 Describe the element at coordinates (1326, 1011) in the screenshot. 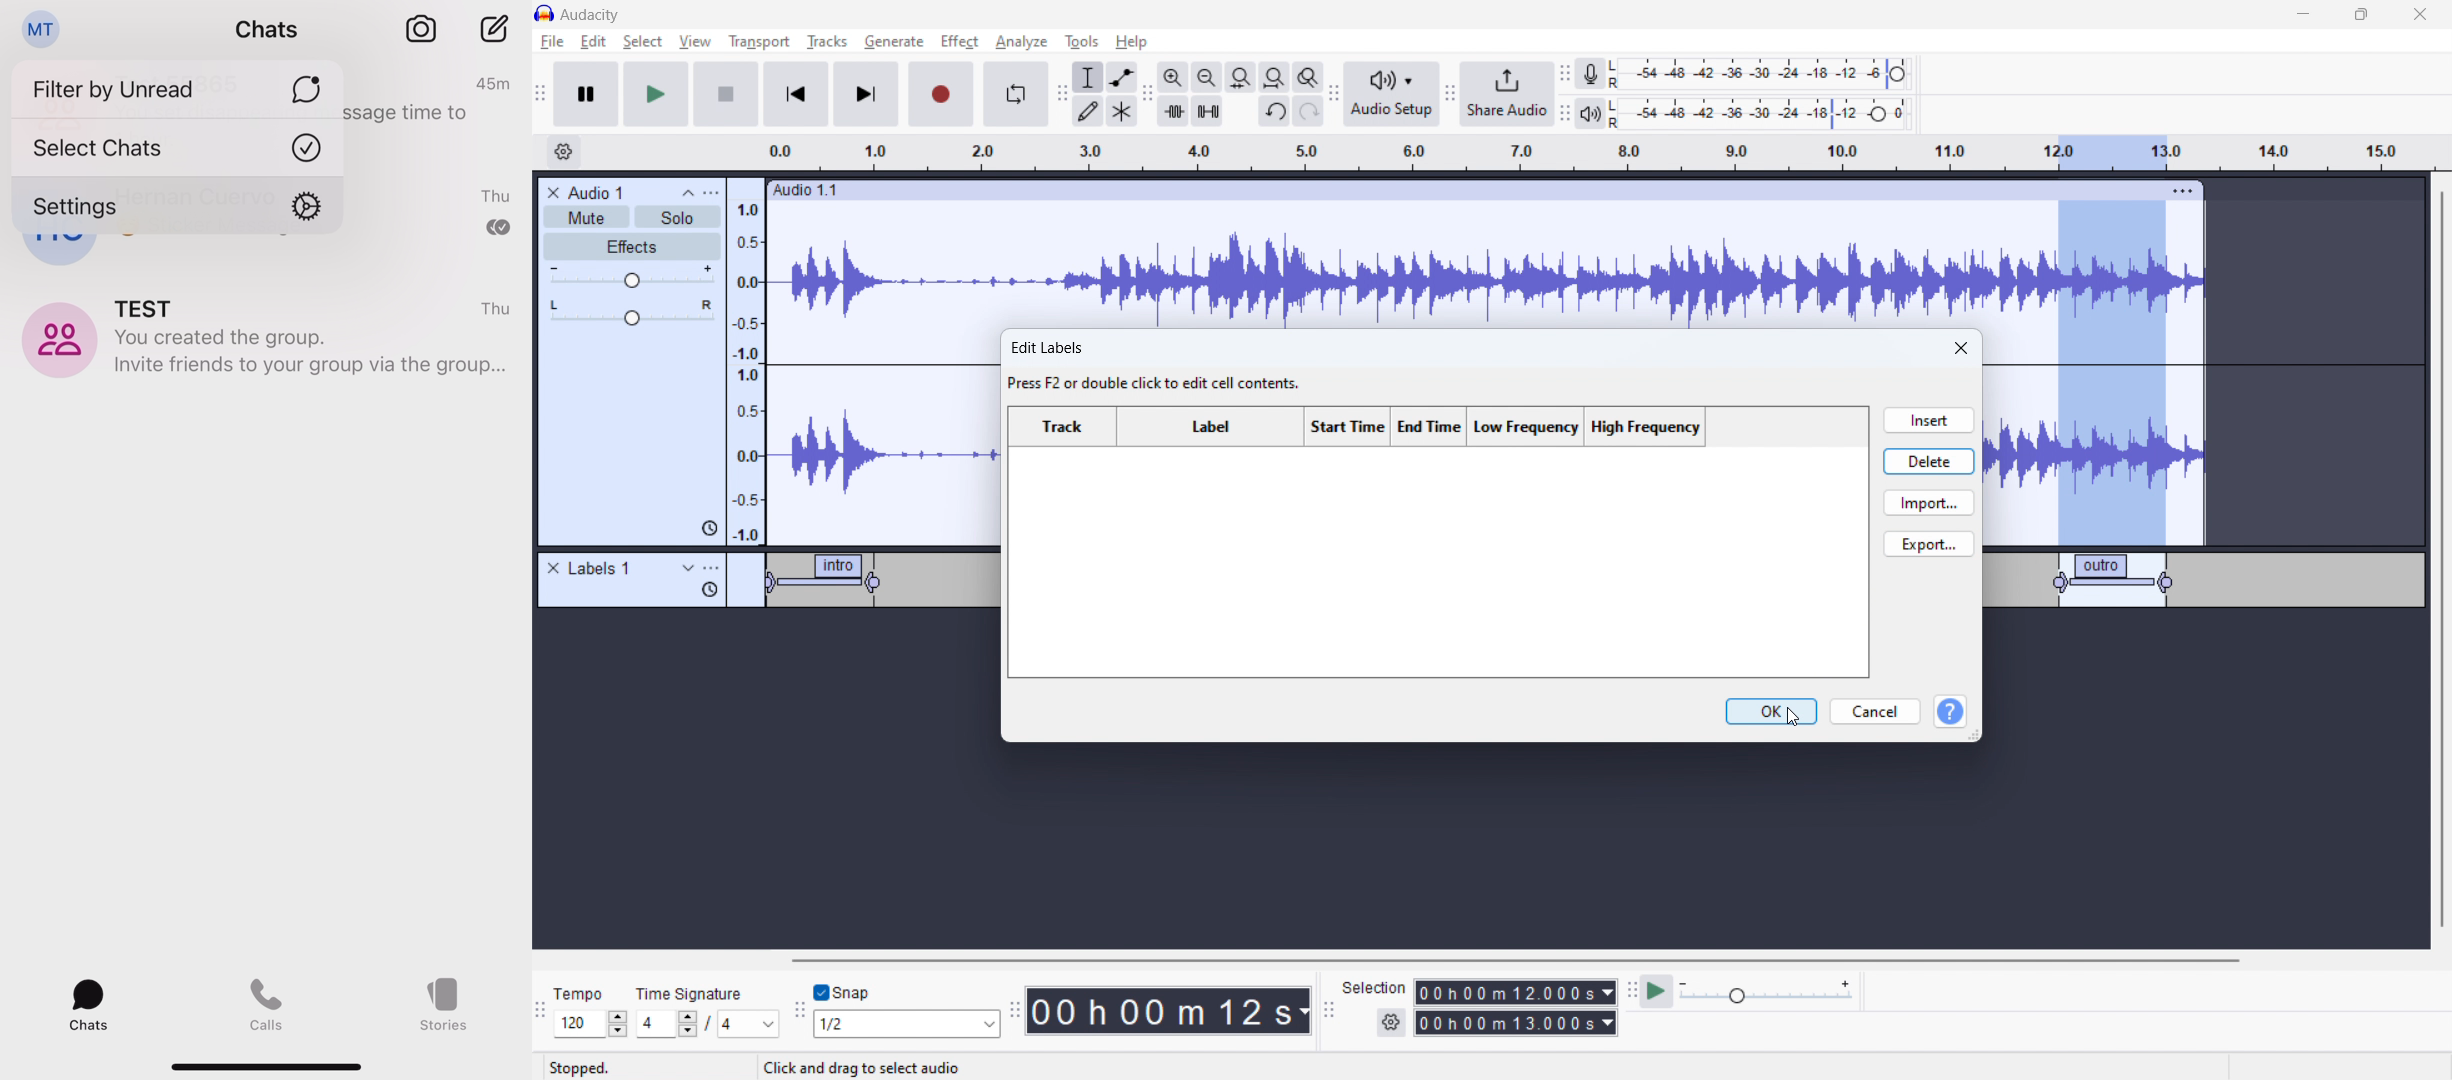

I see `selection toolbar` at that location.